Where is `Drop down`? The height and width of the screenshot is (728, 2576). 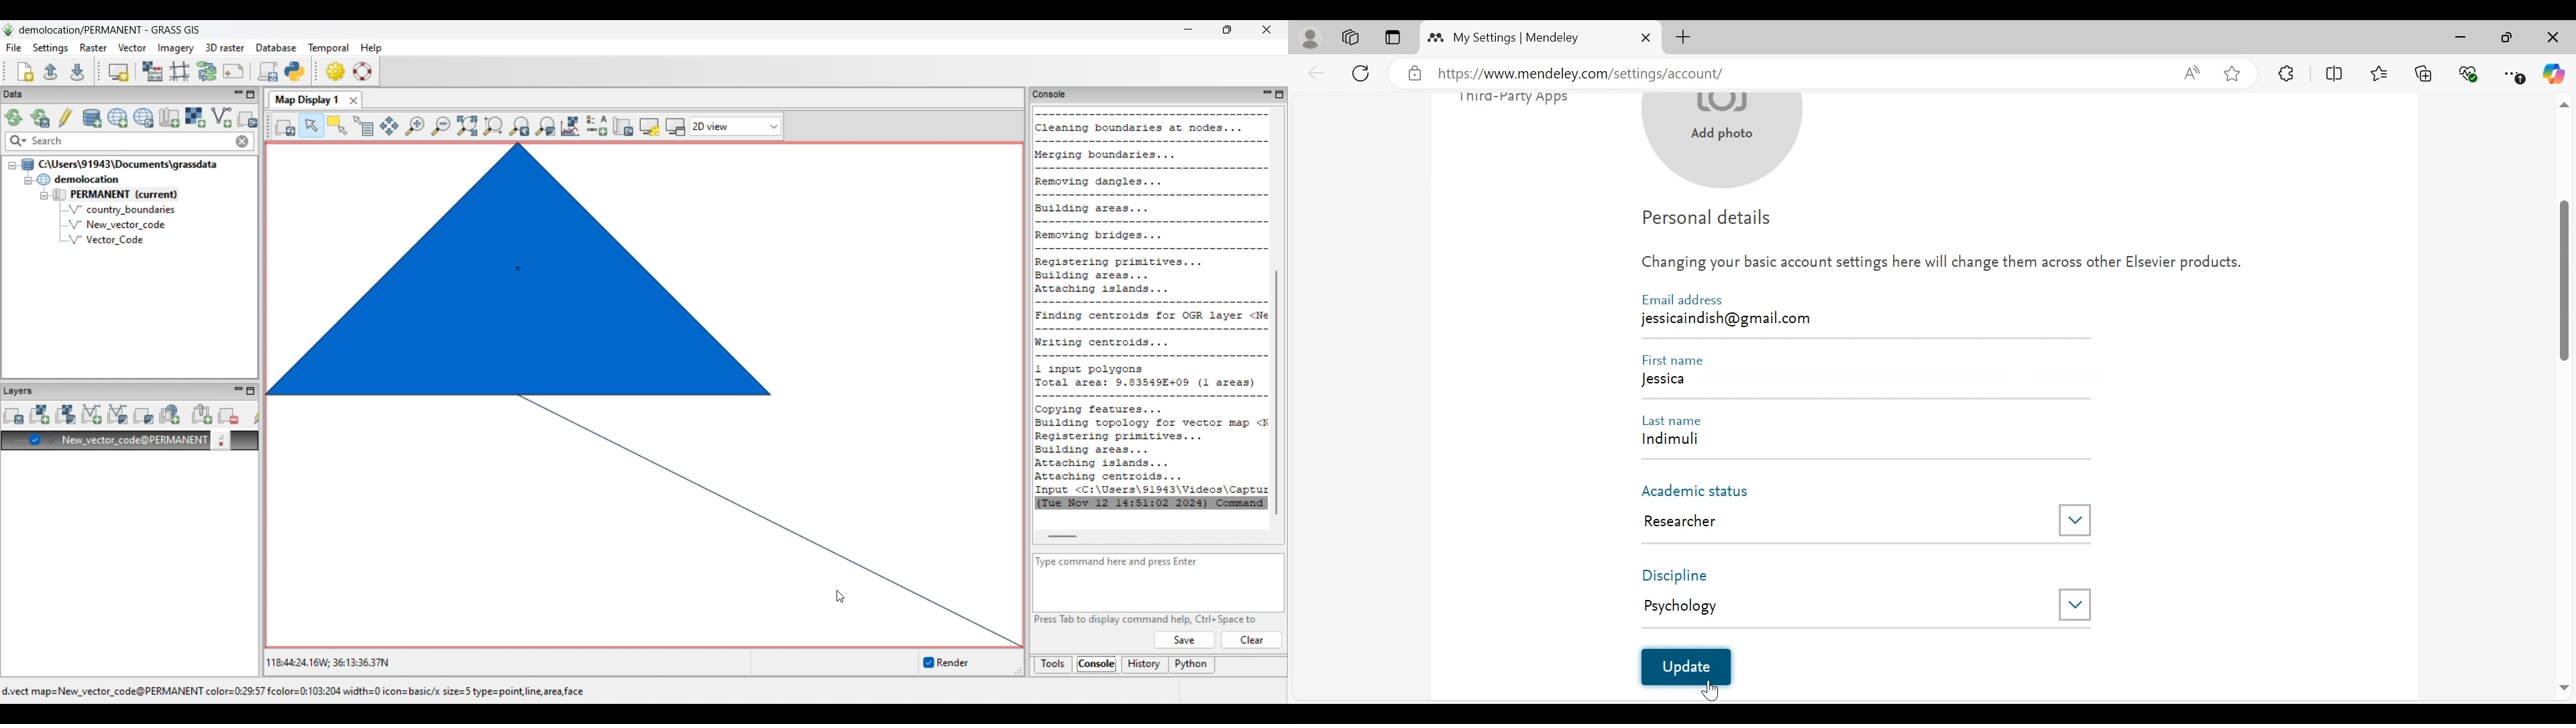
Drop down is located at coordinates (2076, 521).